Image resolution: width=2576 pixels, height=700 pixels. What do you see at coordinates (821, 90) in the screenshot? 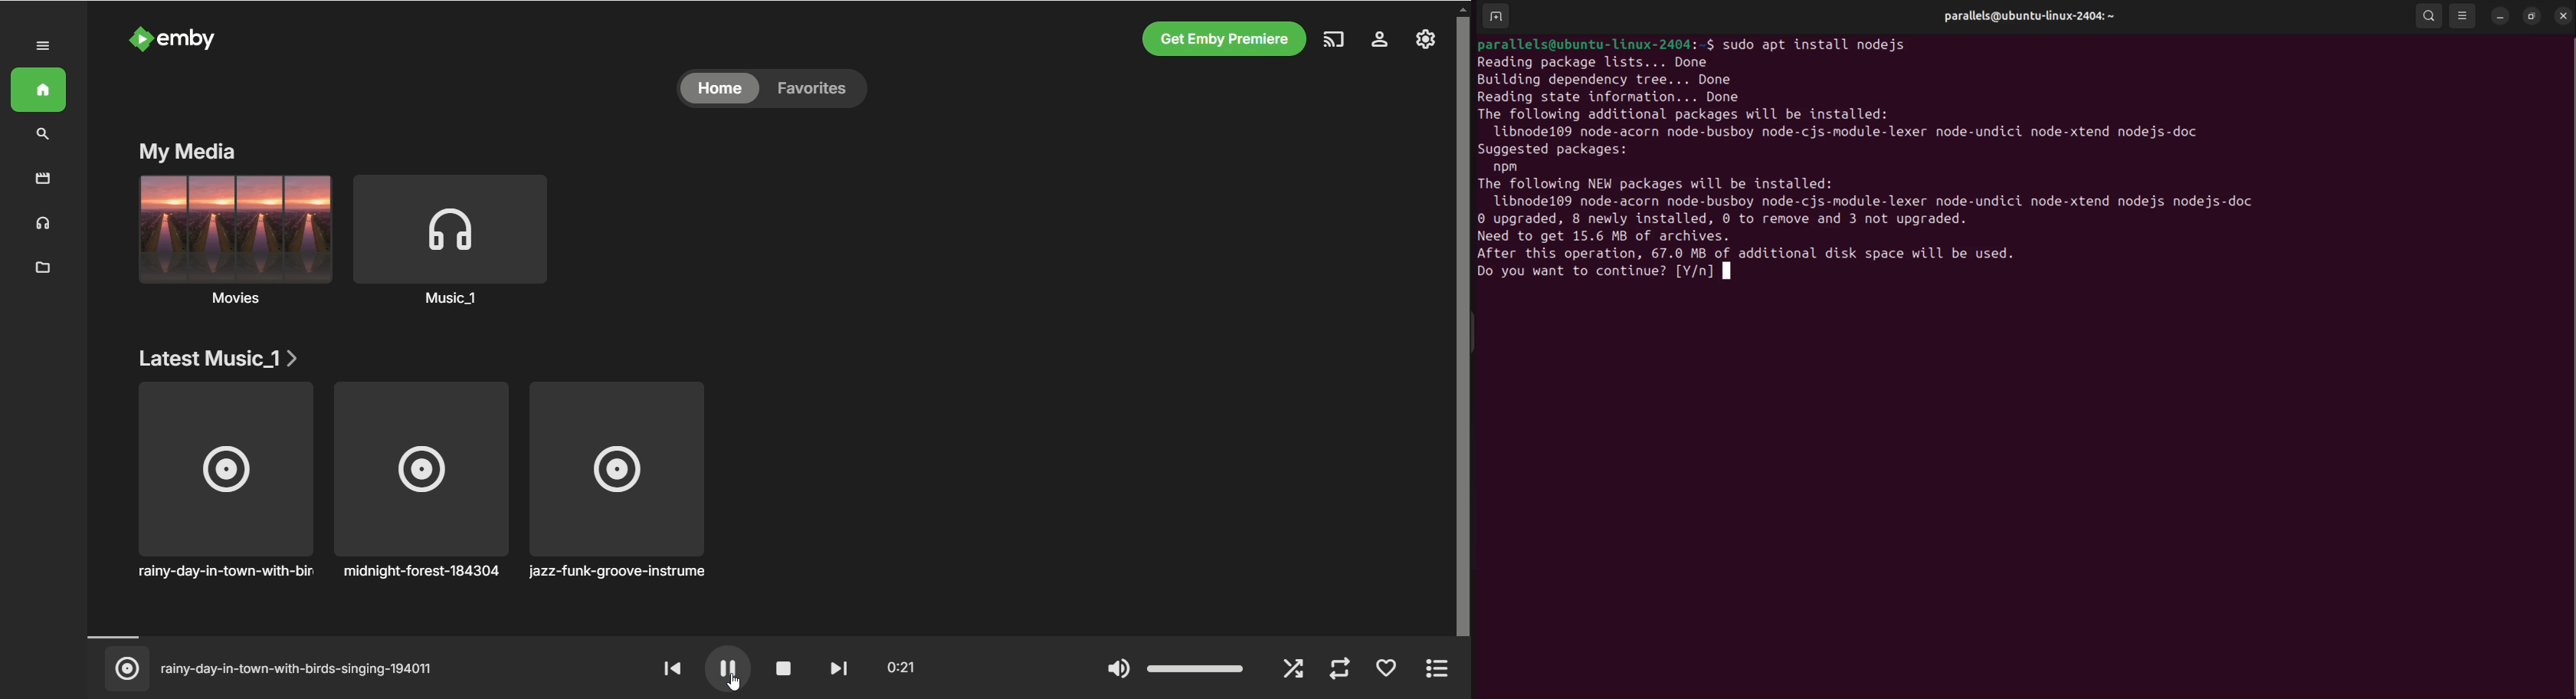
I see `favorites` at bounding box center [821, 90].